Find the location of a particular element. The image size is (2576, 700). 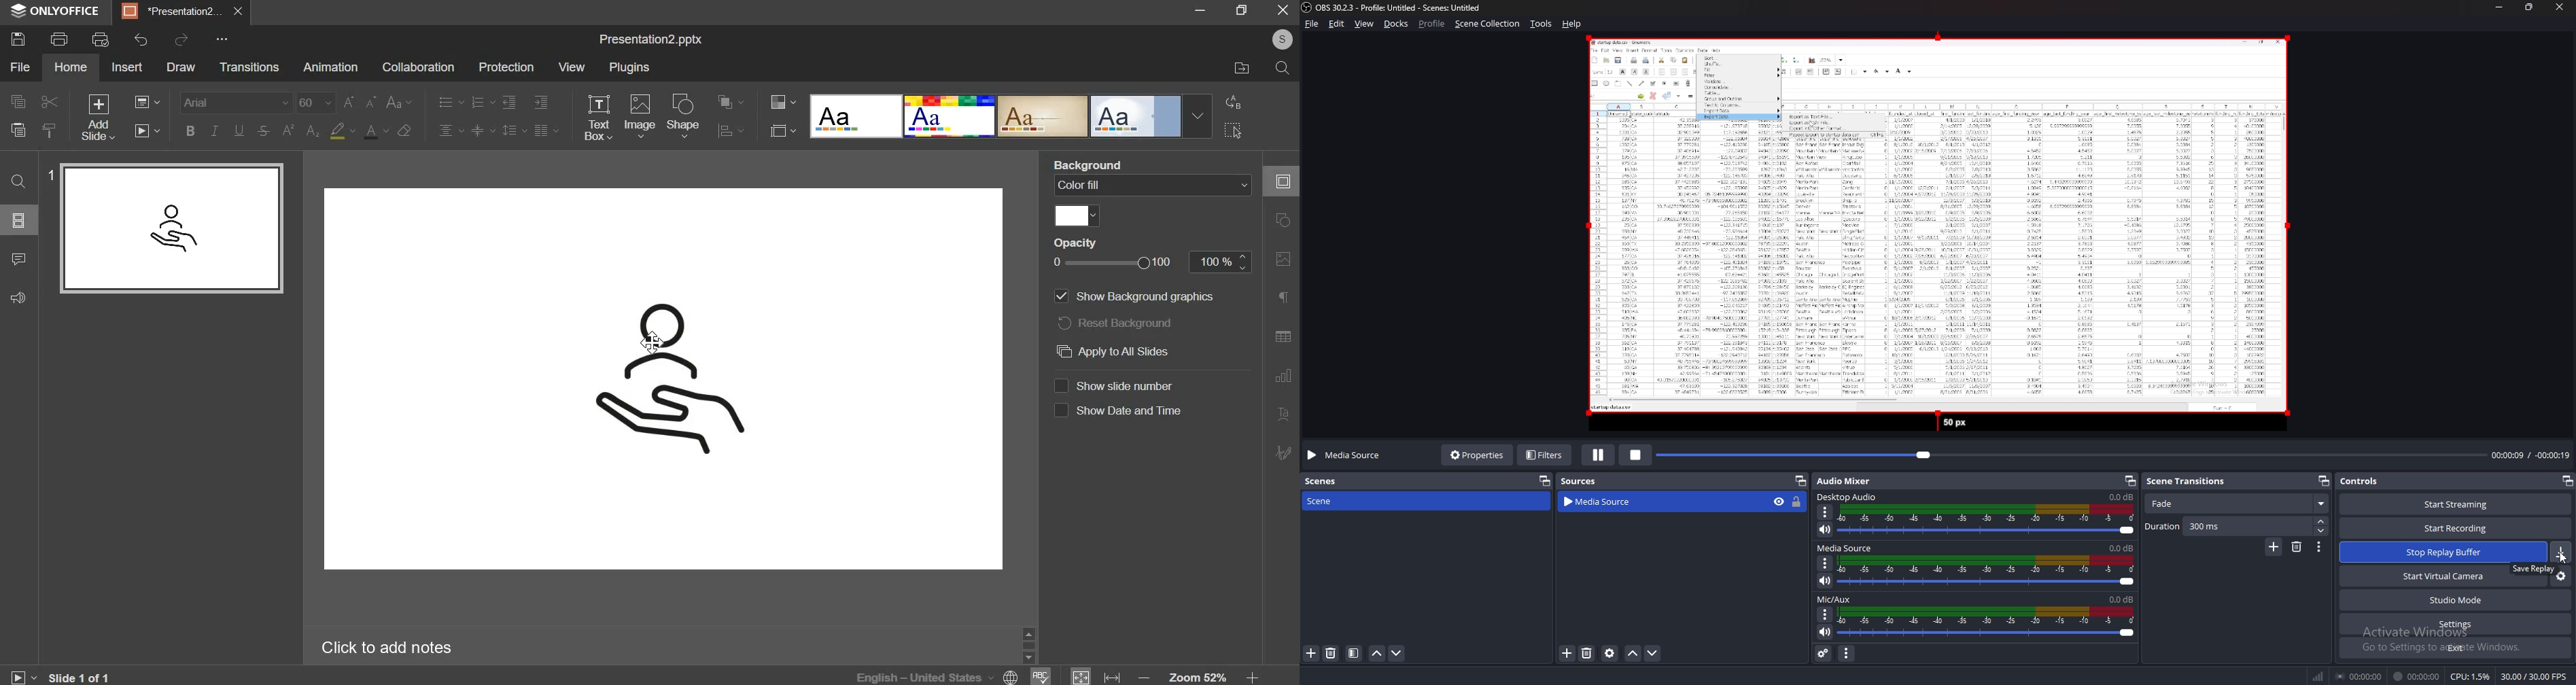

media is located at coordinates (1931, 235).